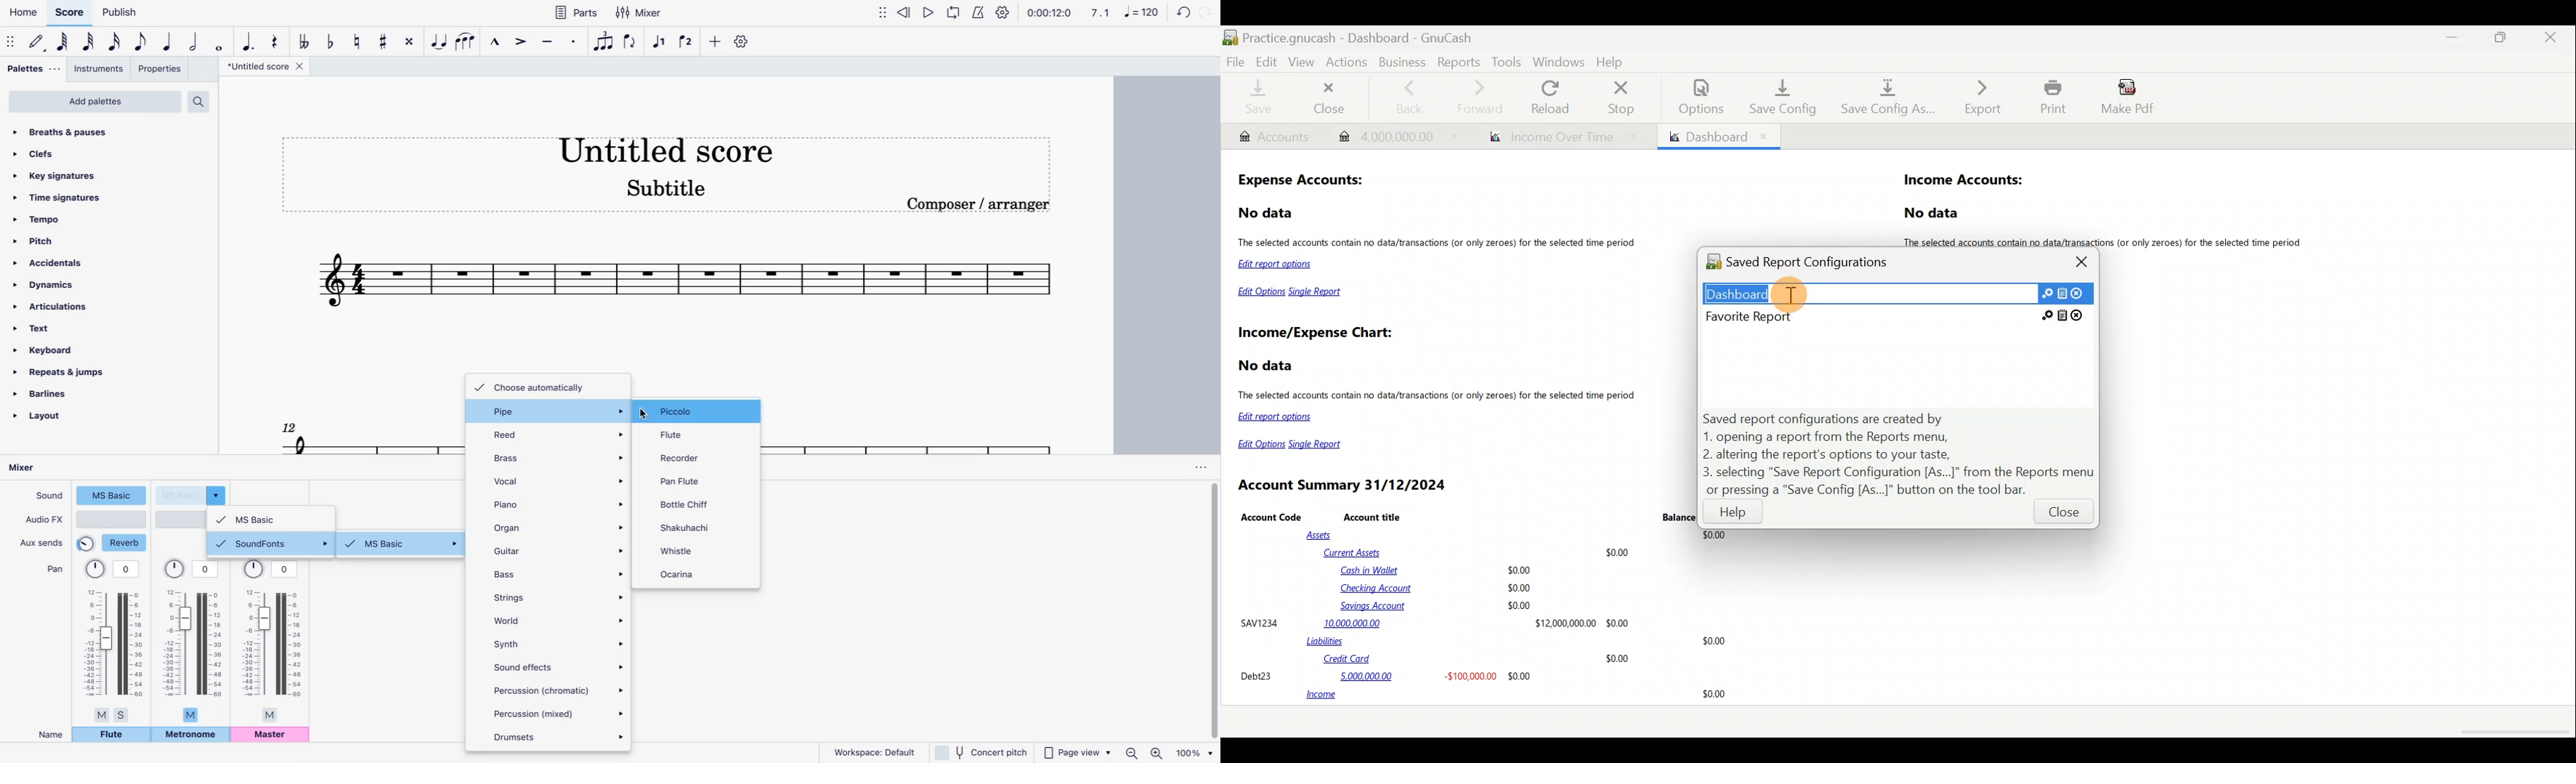 The width and height of the screenshot is (2576, 784). What do you see at coordinates (1278, 266) in the screenshot?
I see `Edit report options` at bounding box center [1278, 266].